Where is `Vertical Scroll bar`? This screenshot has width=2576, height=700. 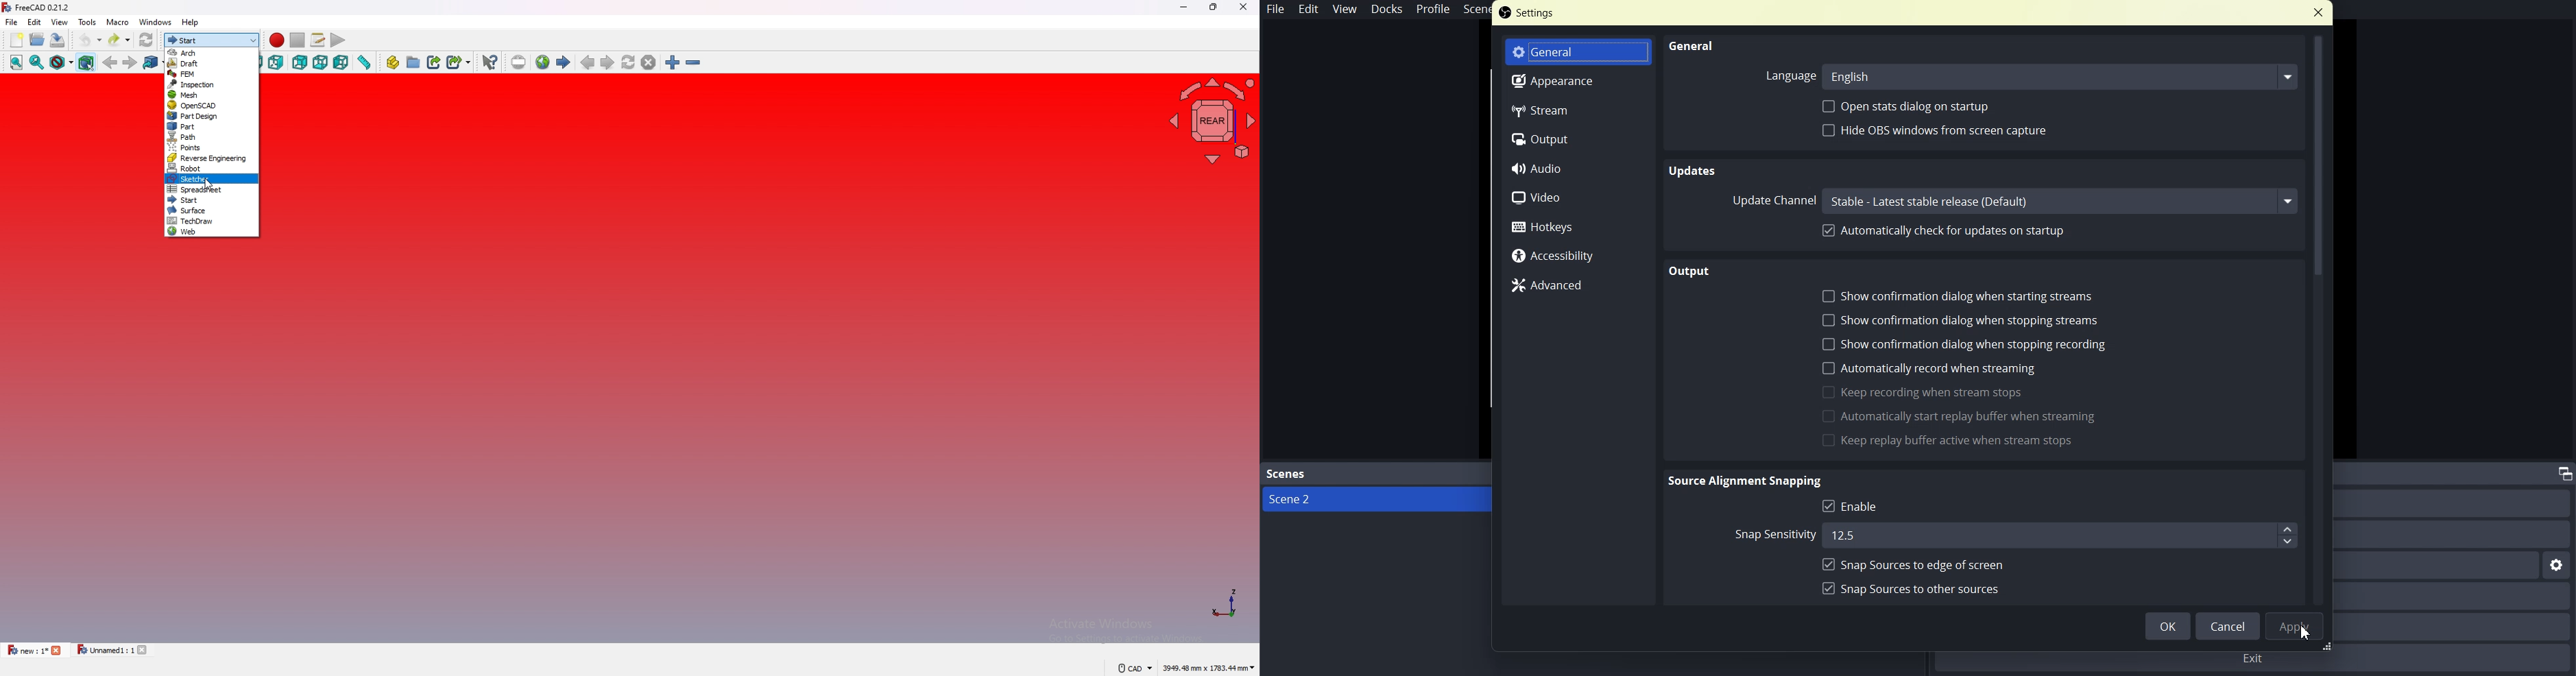
Vertical Scroll bar is located at coordinates (2320, 321).